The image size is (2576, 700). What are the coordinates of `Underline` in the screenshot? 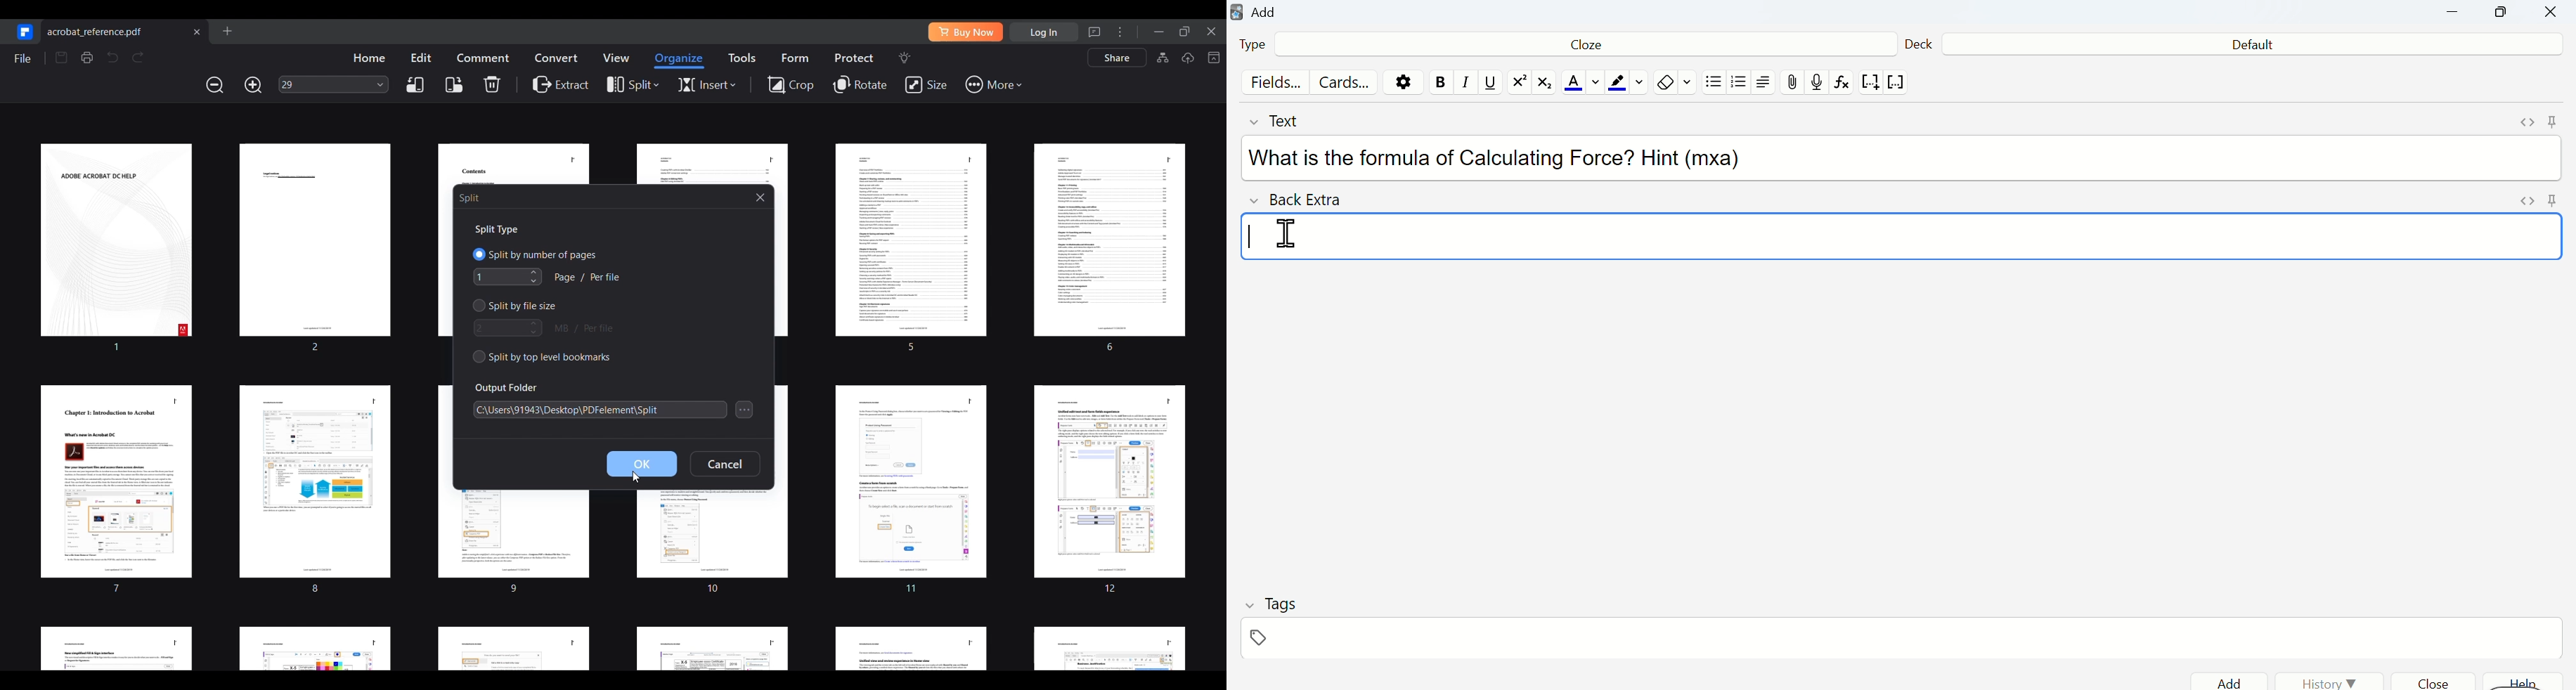 It's located at (1490, 84).